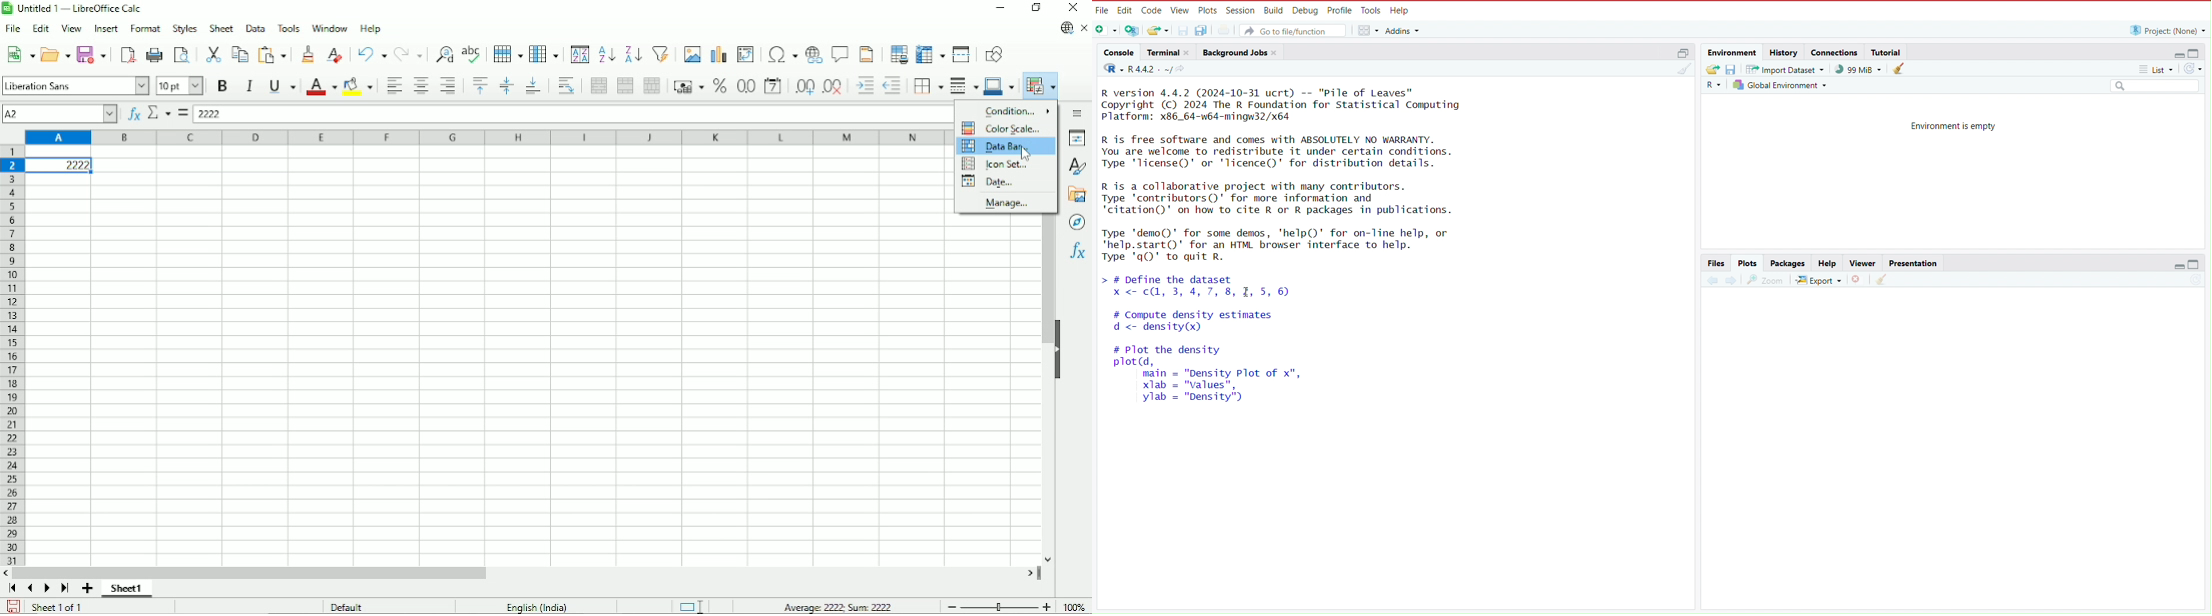 The image size is (2212, 616). Describe the element at coordinates (1881, 281) in the screenshot. I see `clear all plots` at that location.